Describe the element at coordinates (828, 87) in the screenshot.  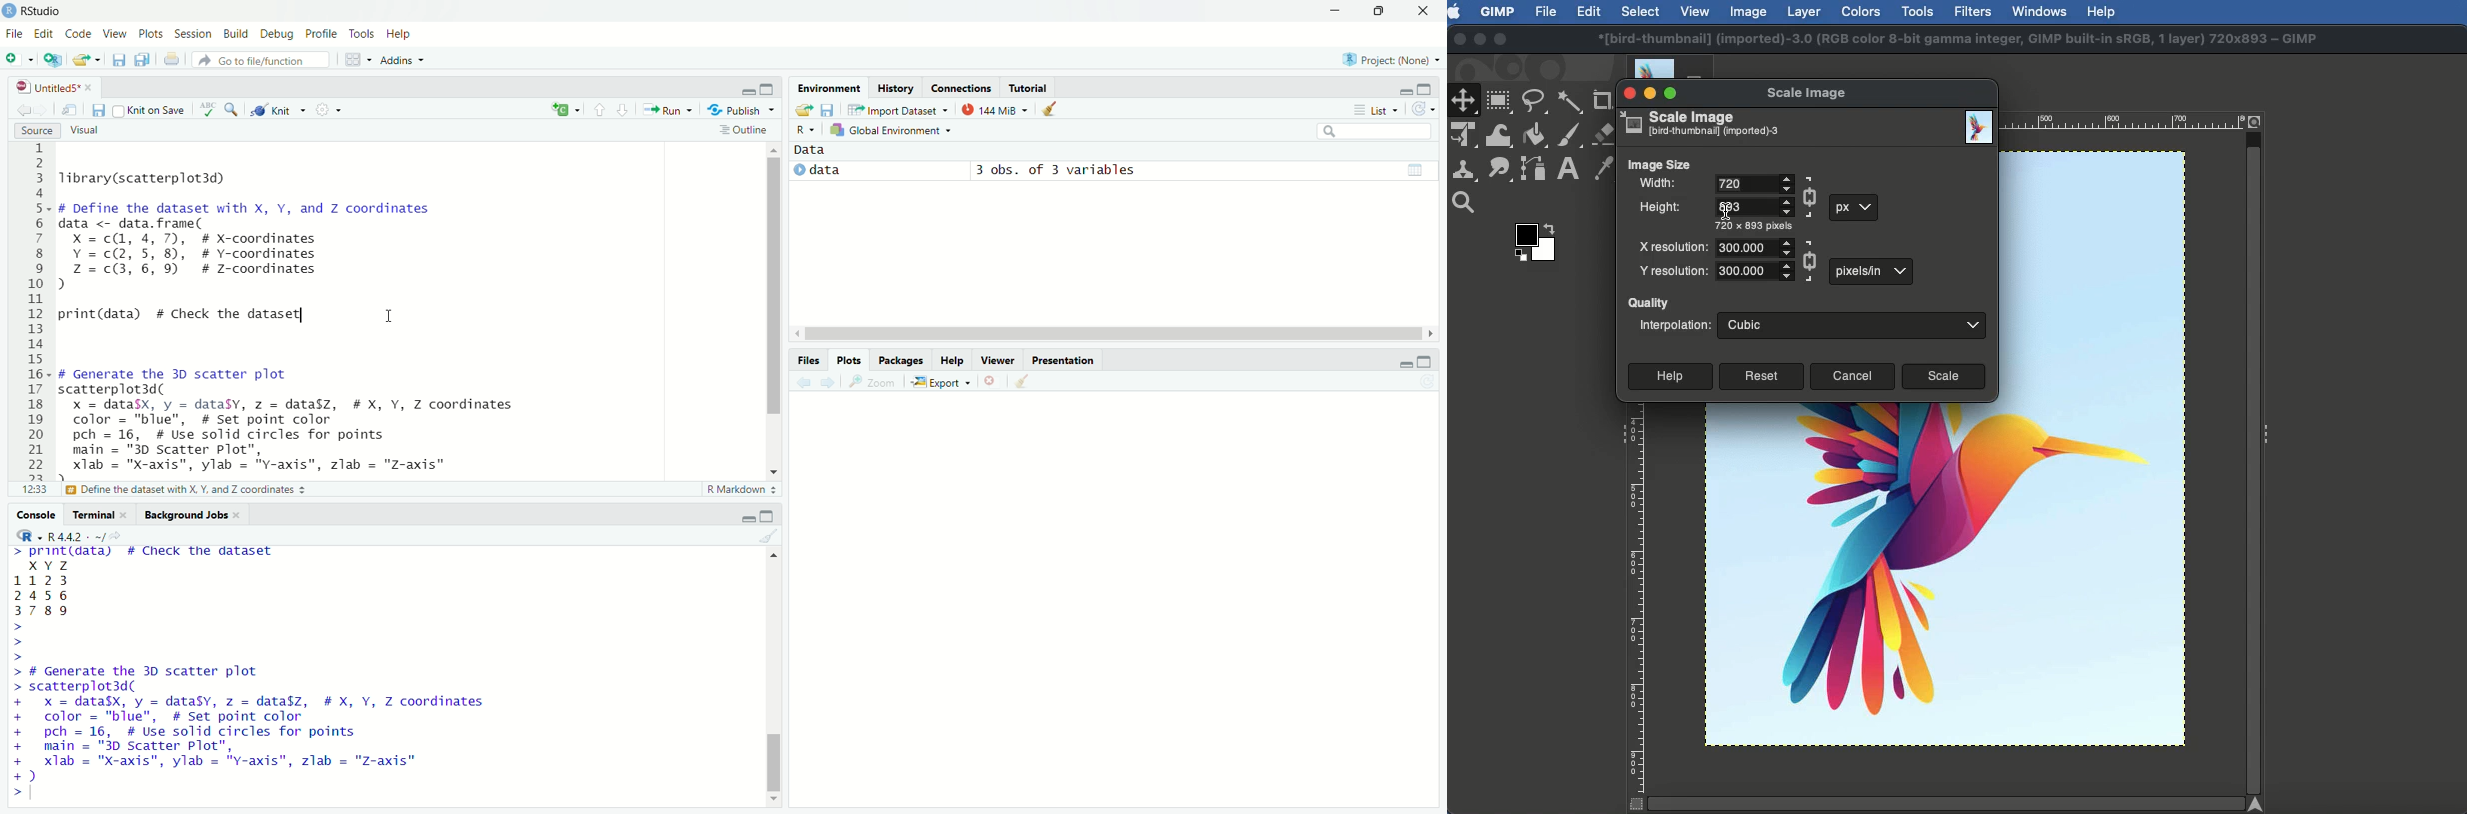
I see `environment` at that location.